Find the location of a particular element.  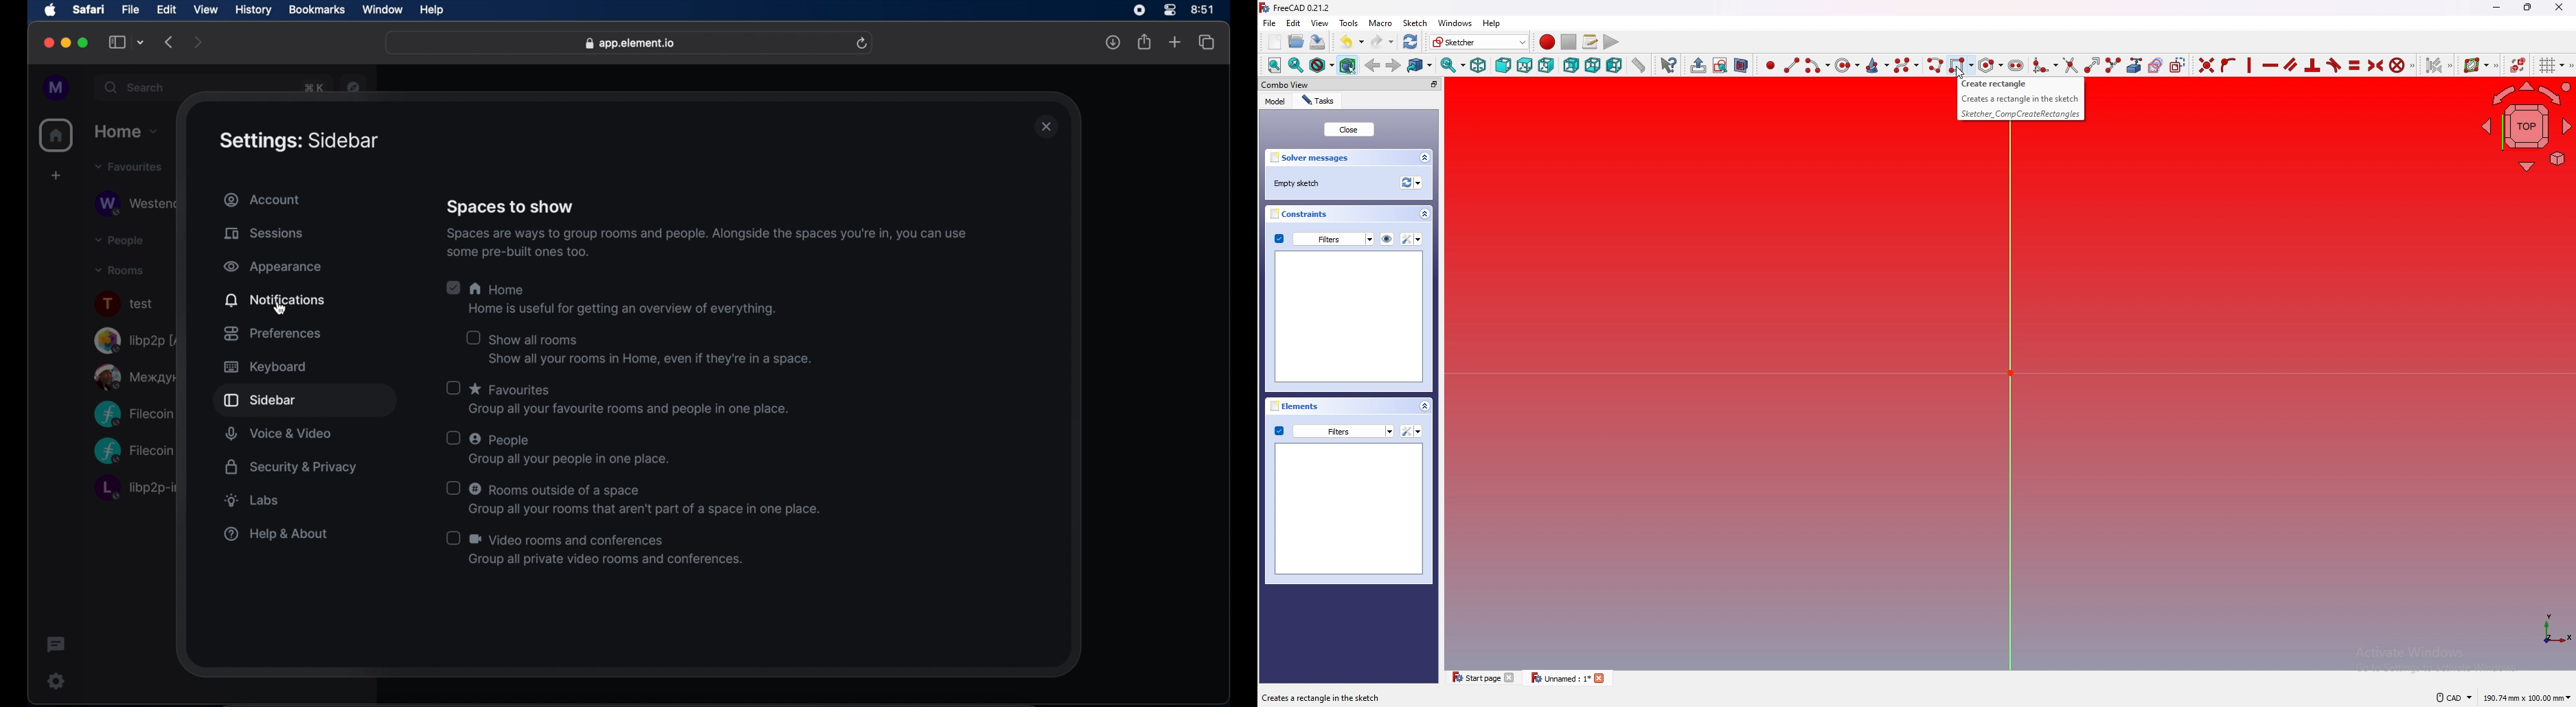

switch virtual space is located at coordinates (2518, 65).